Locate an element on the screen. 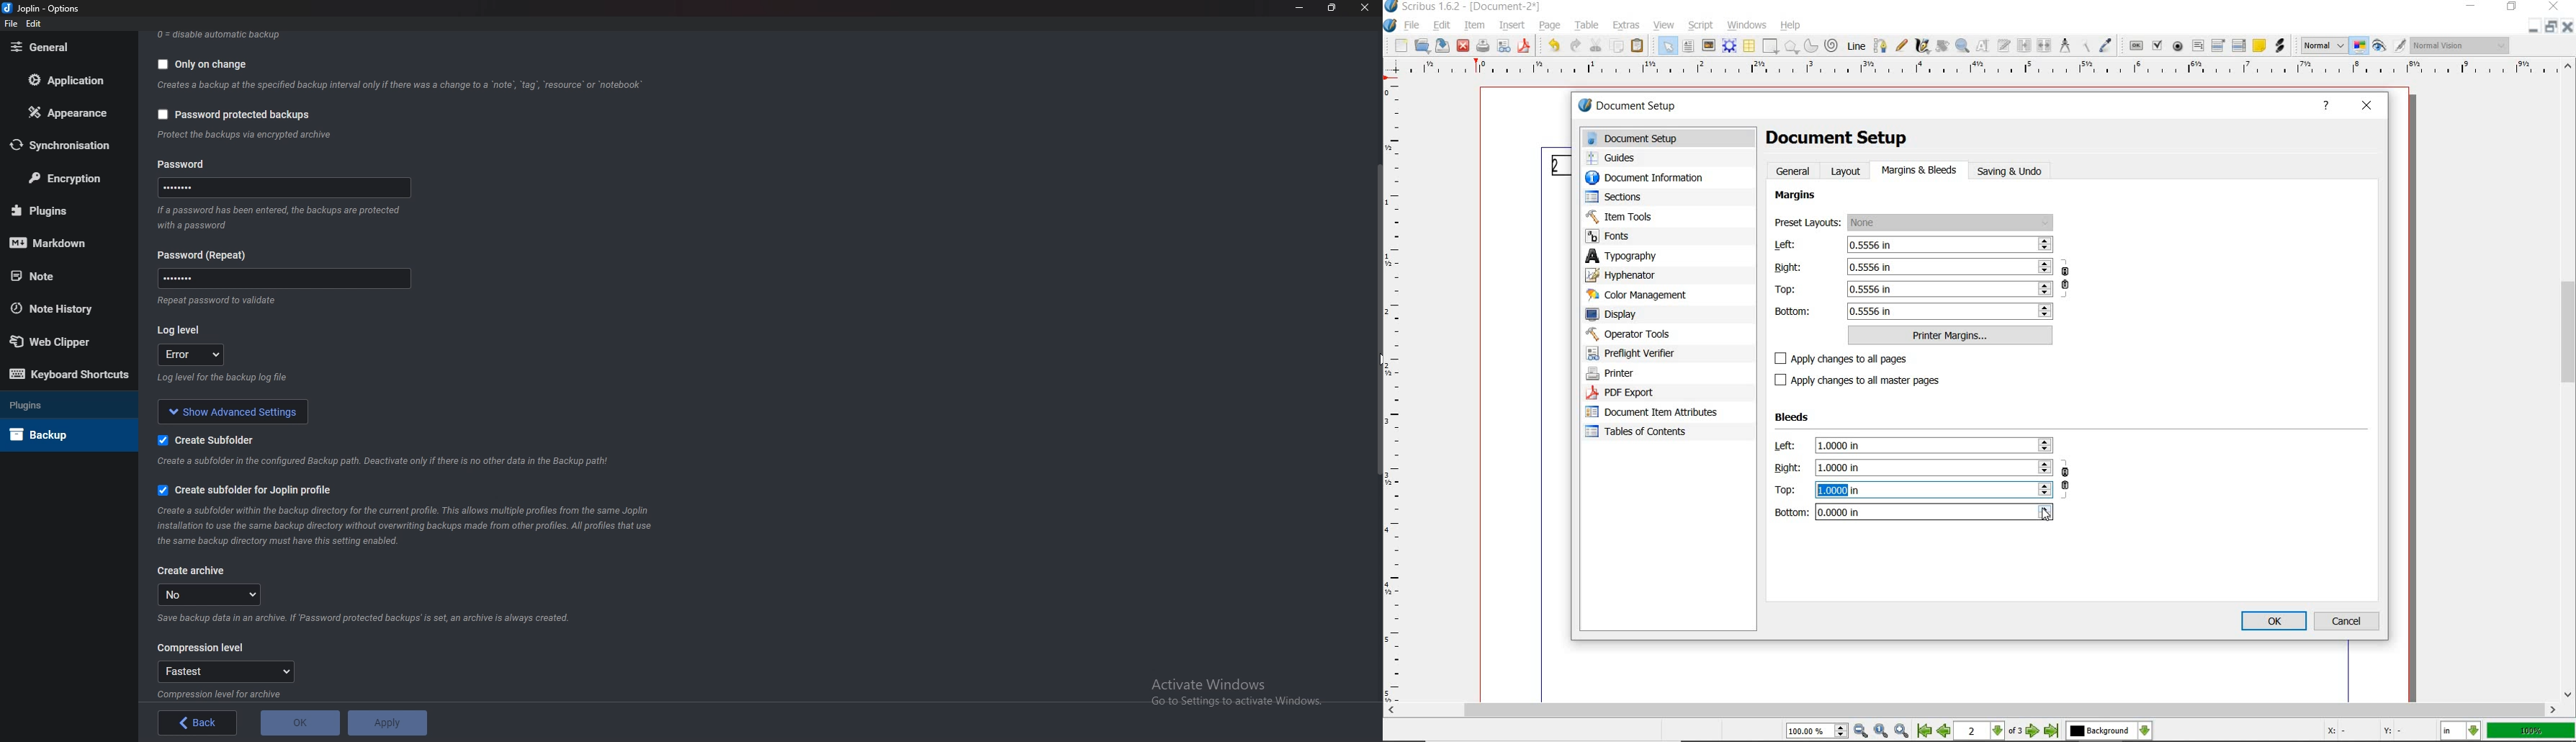 The width and height of the screenshot is (2576, 756). windows is located at coordinates (1747, 24).